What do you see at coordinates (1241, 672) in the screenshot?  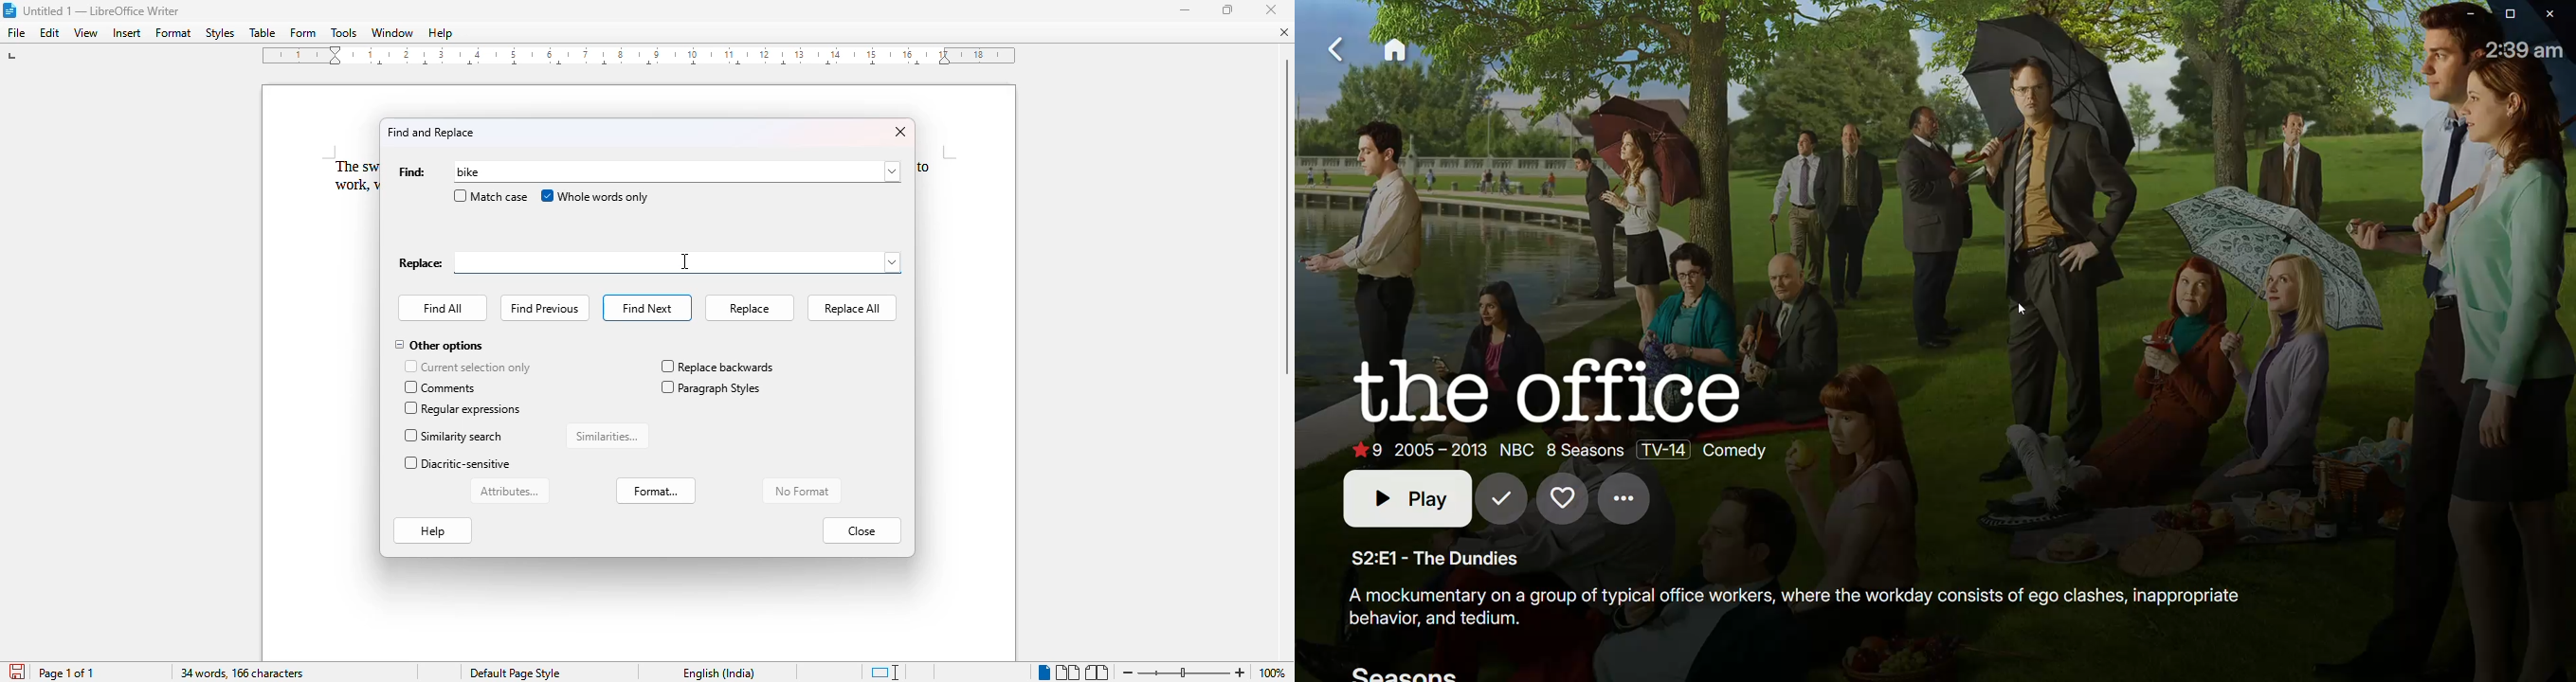 I see `zoom in` at bounding box center [1241, 672].